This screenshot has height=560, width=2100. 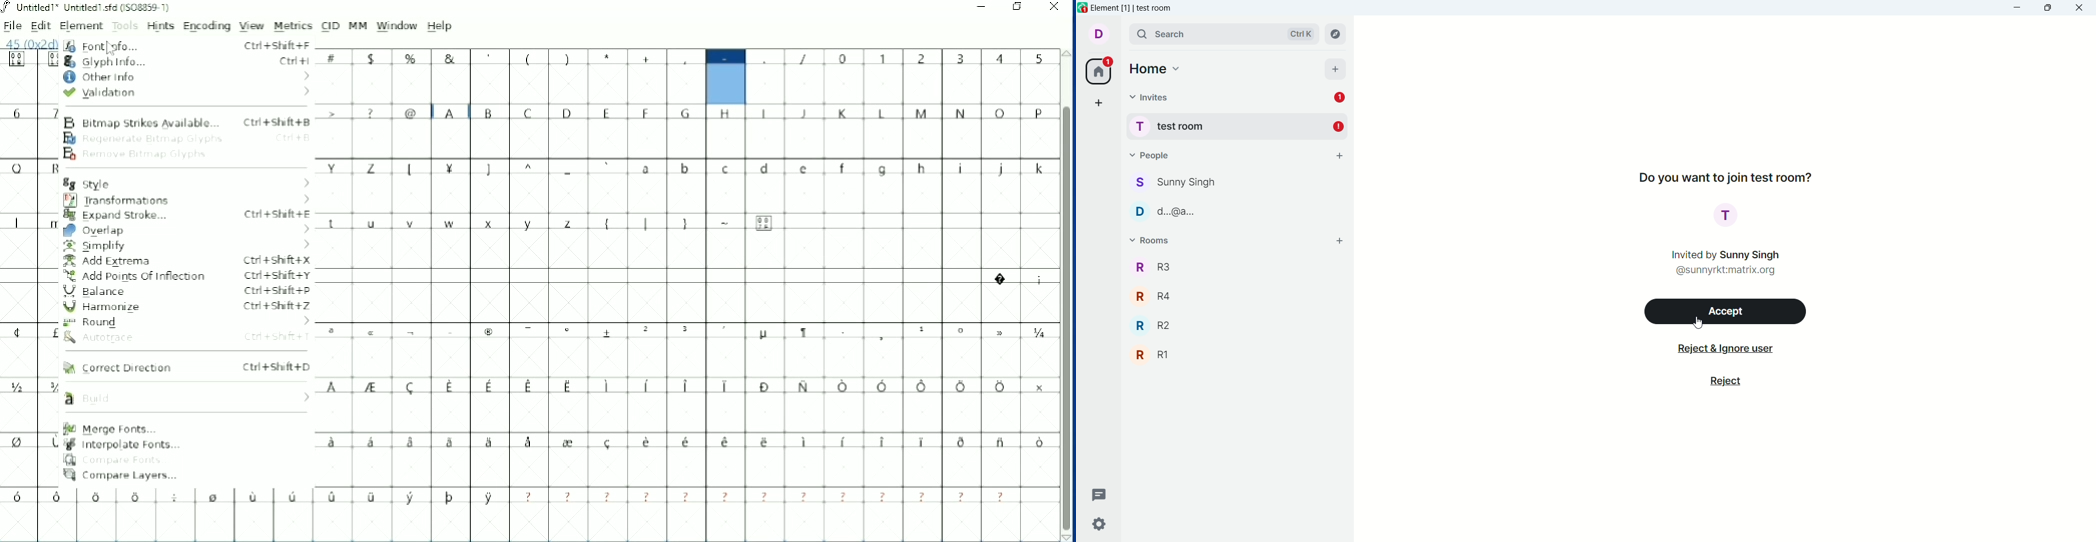 I want to click on Explore rooms, so click(x=1336, y=33).